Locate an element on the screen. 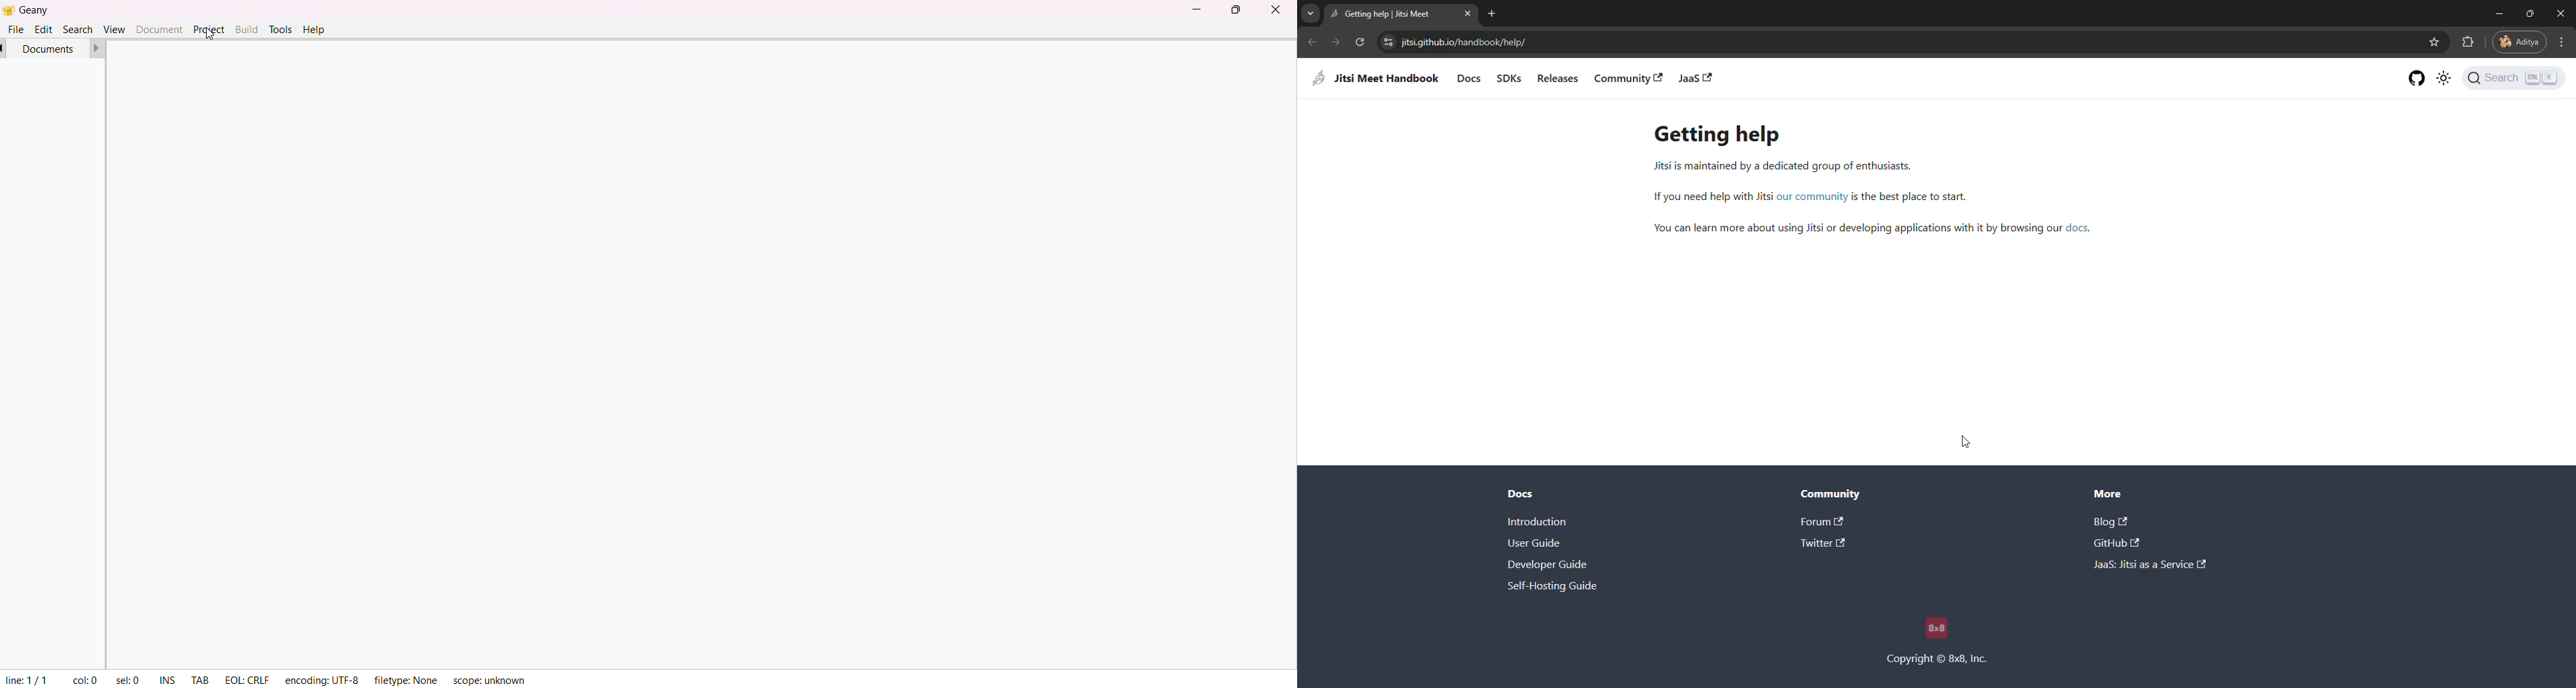 The image size is (2576, 700). twitter is located at coordinates (1826, 545).